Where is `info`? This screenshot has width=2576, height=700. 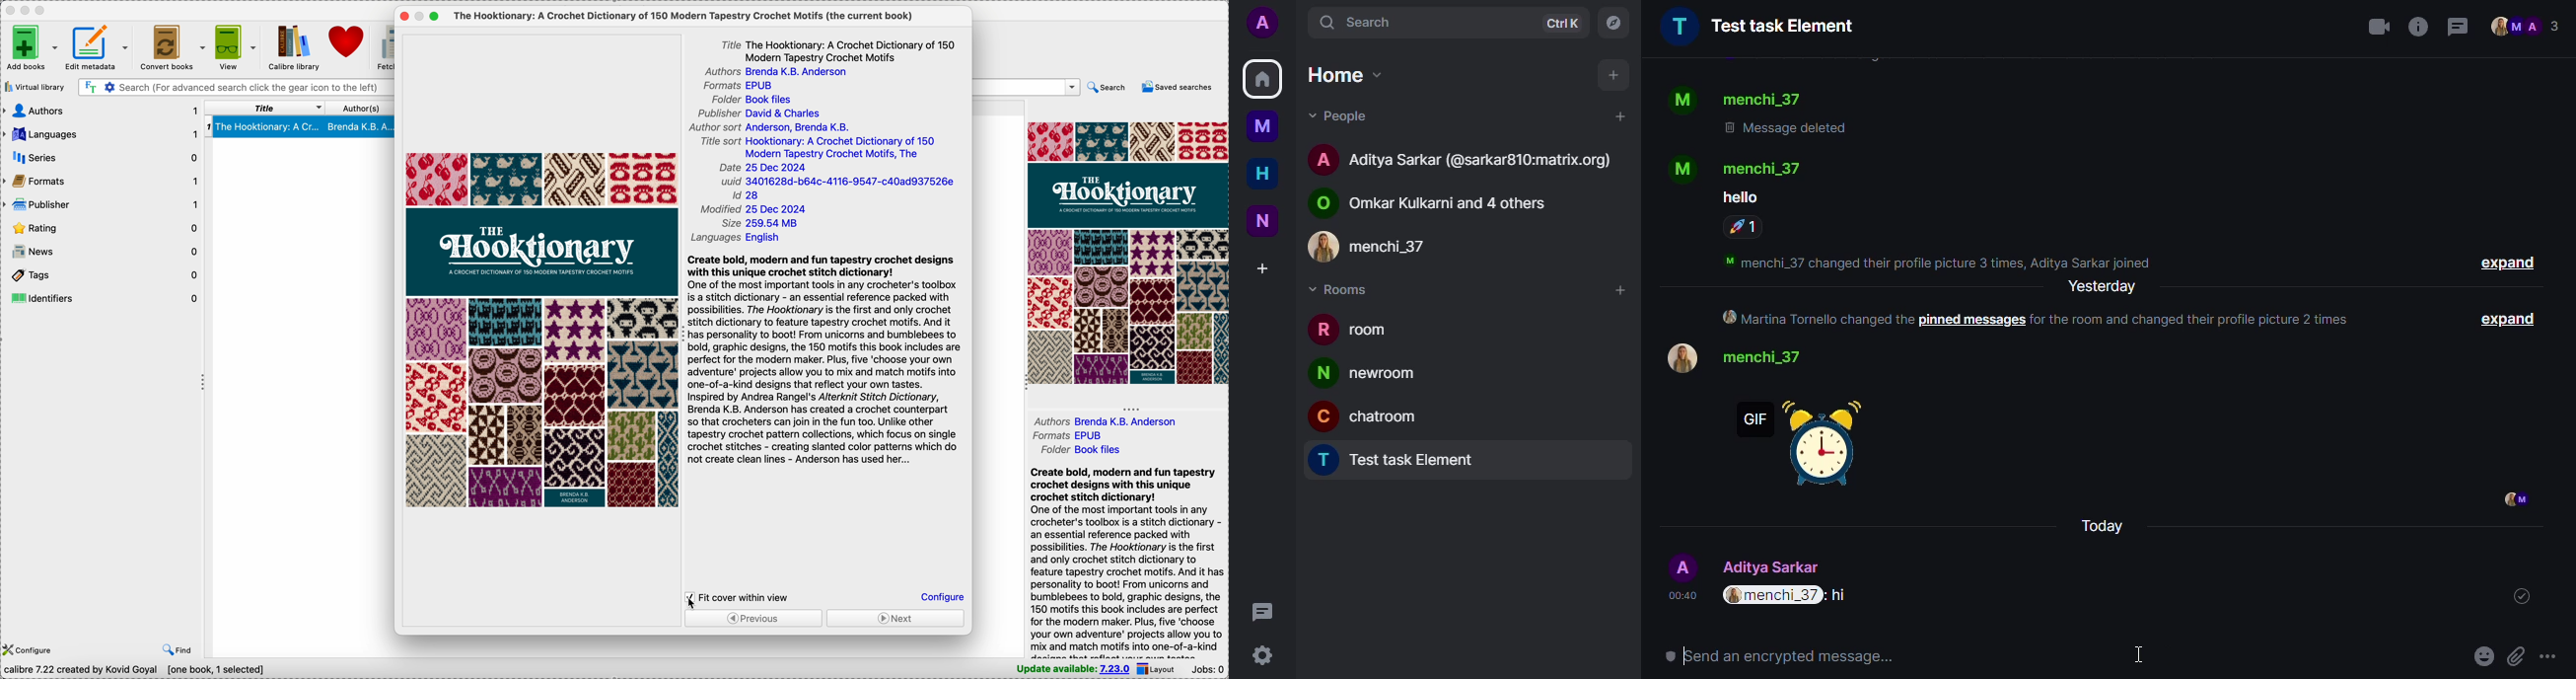 info is located at coordinates (1946, 262).